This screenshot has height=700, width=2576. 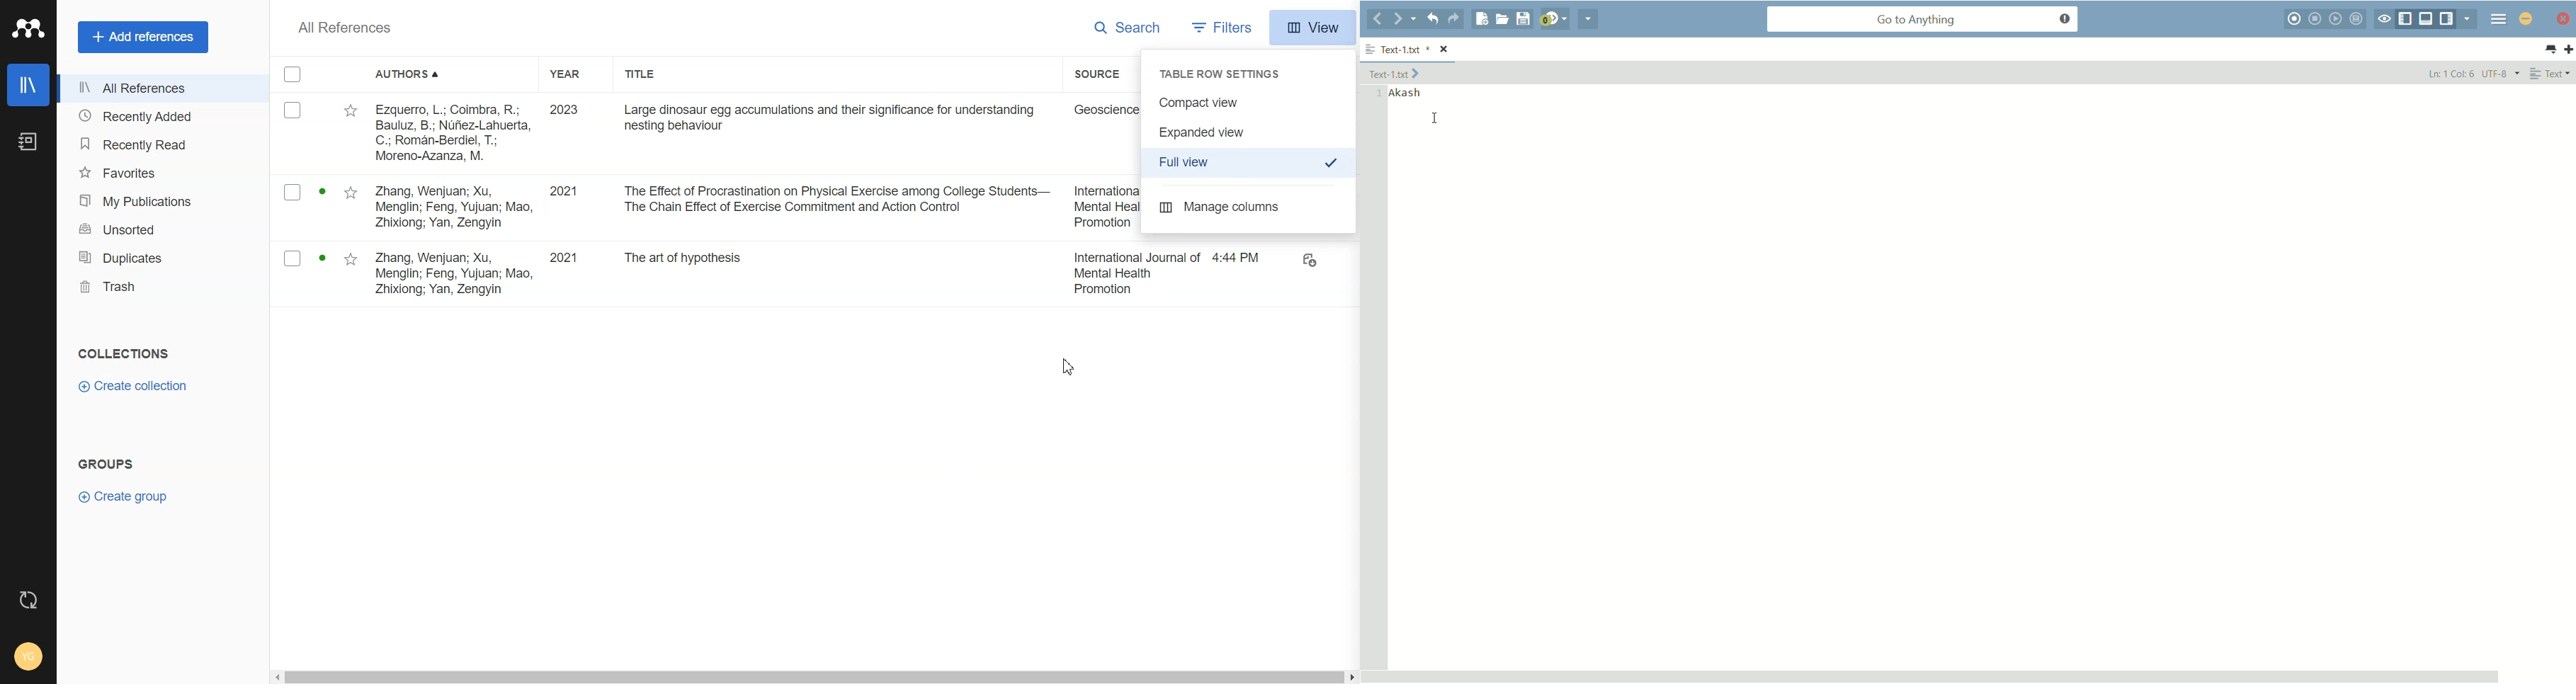 What do you see at coordinates (345, 28) in the screenshot?
I see `All References` at bounding box center [345, 28].